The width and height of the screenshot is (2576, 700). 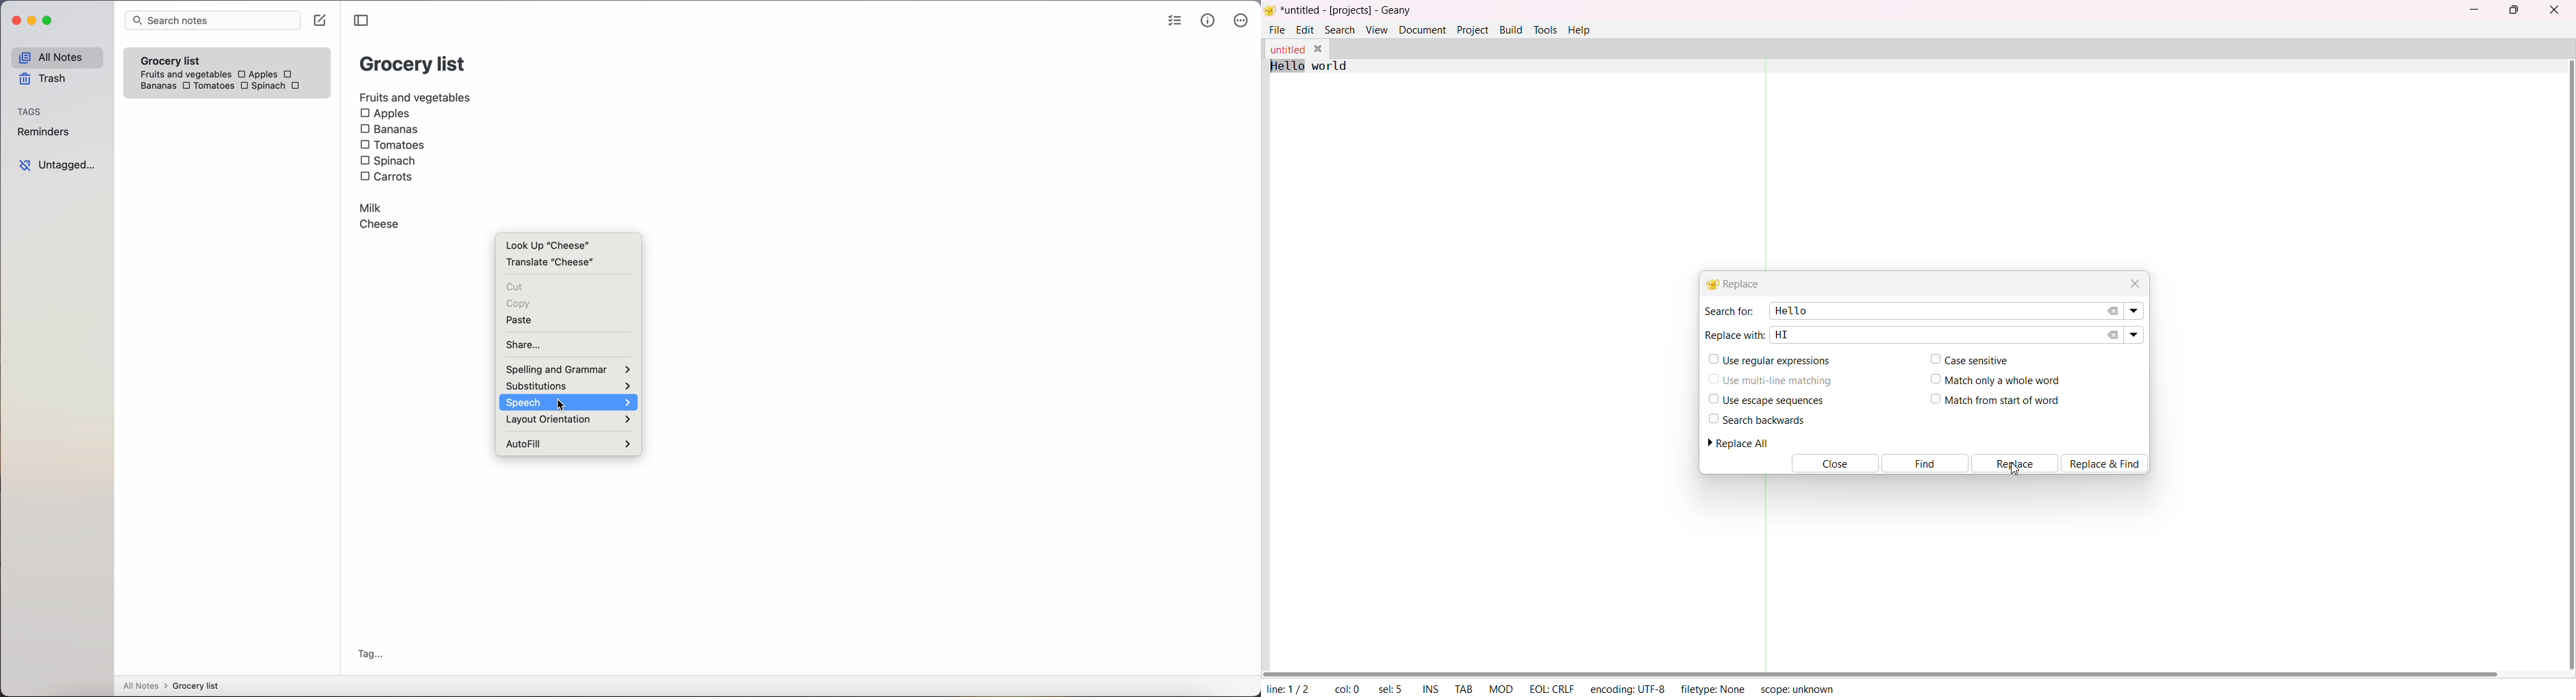 I want to click on translate cheese, so click(x=552, y=264).